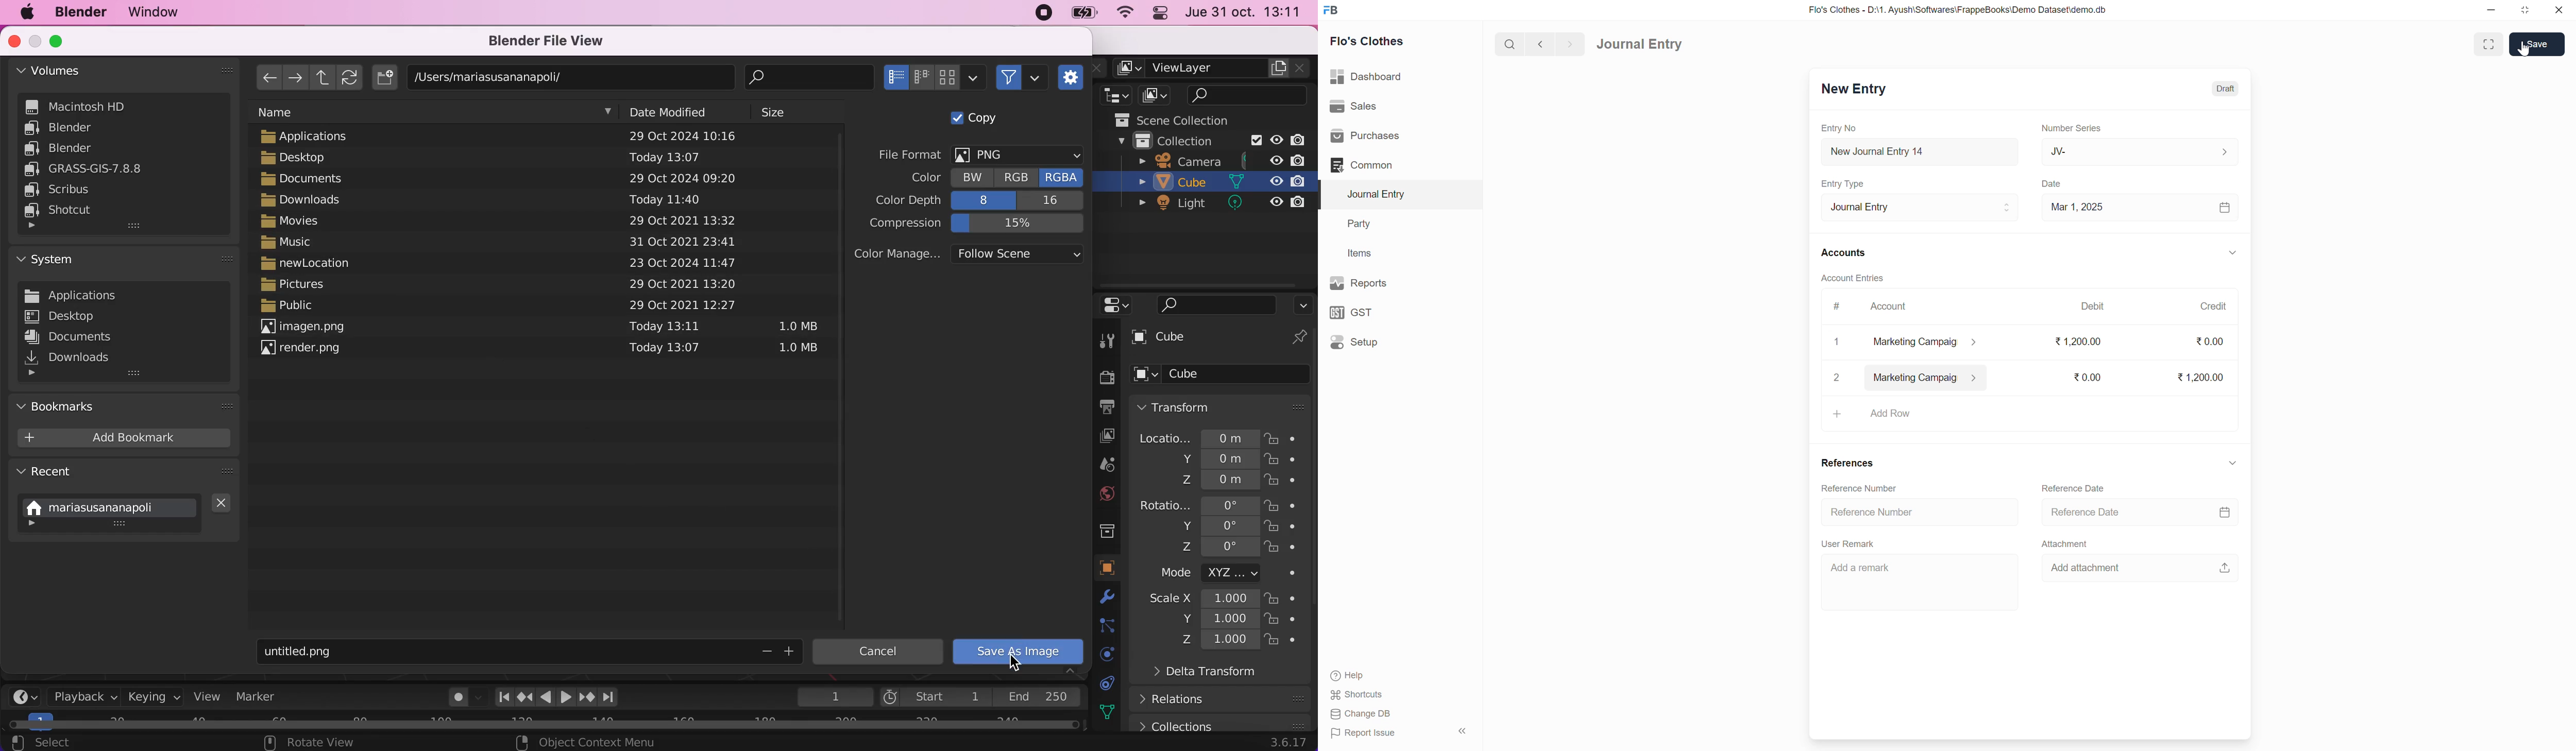 The height and width of the screenshot is (756, 2576). What do you see at coordinates (610, 693) in the screenshot?
I see `Jump to last` at bounding box center [610, 693].